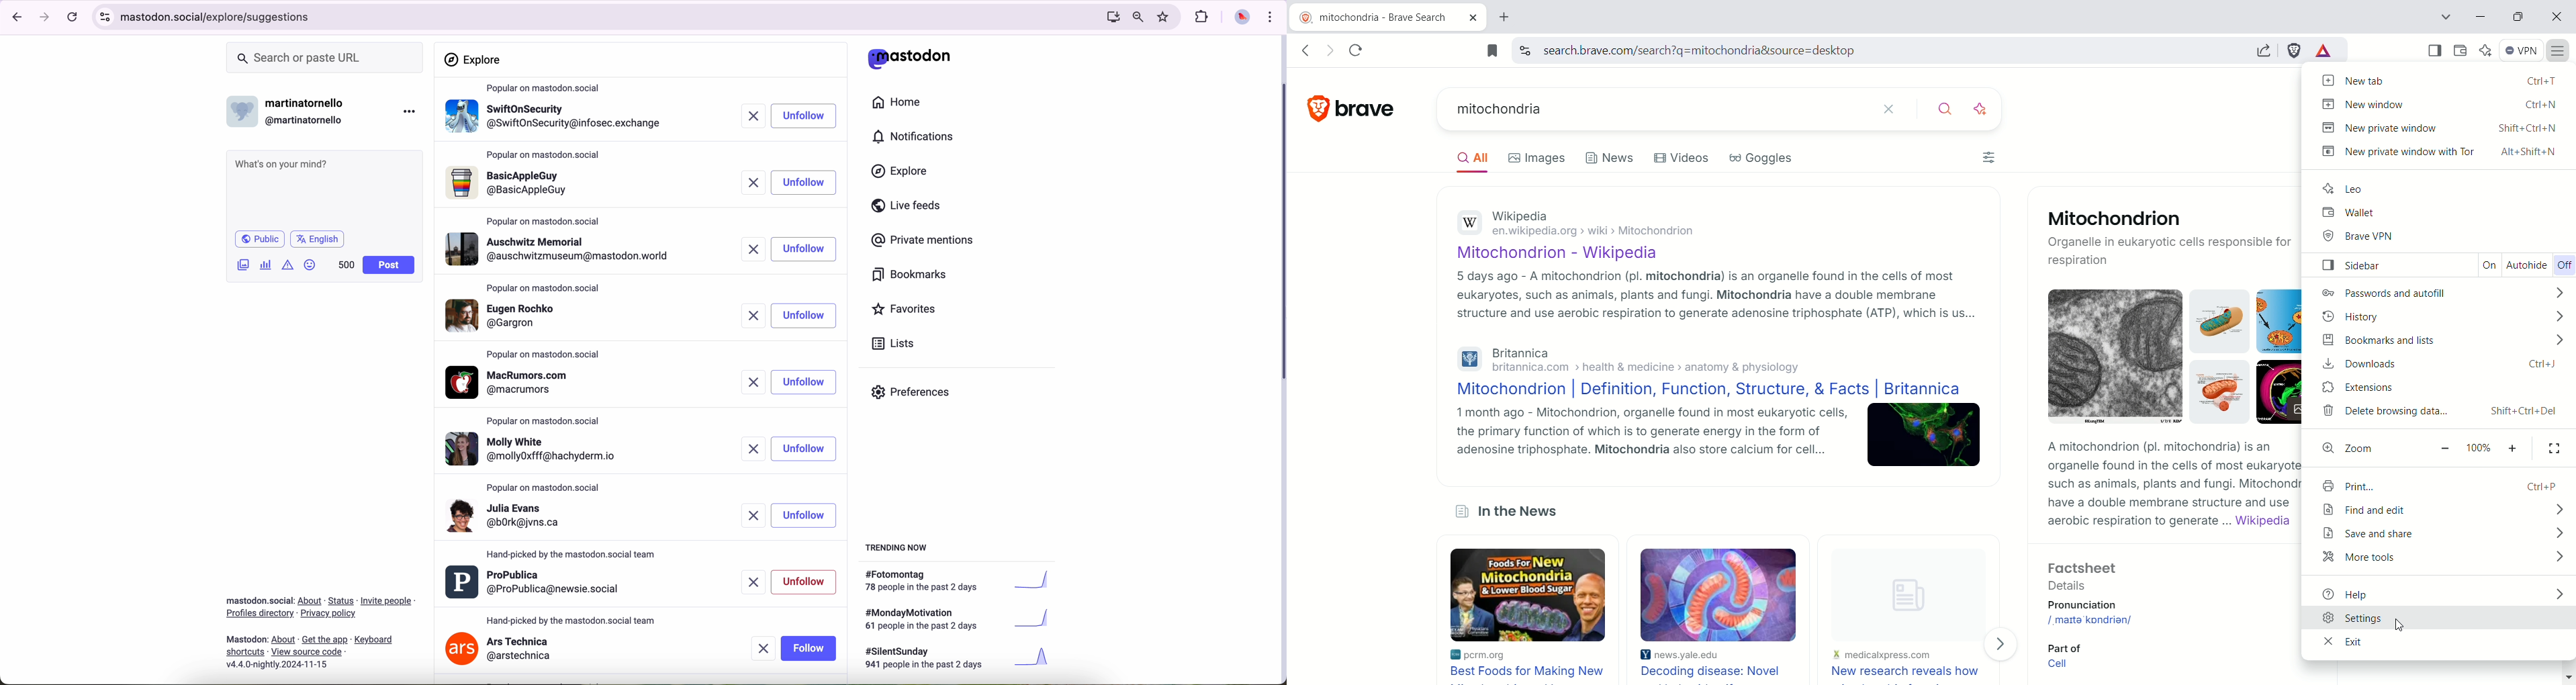 Image resolution: width=2576 pixels, height=700 pixels. I want to click on private mentions, so click(924, 241).